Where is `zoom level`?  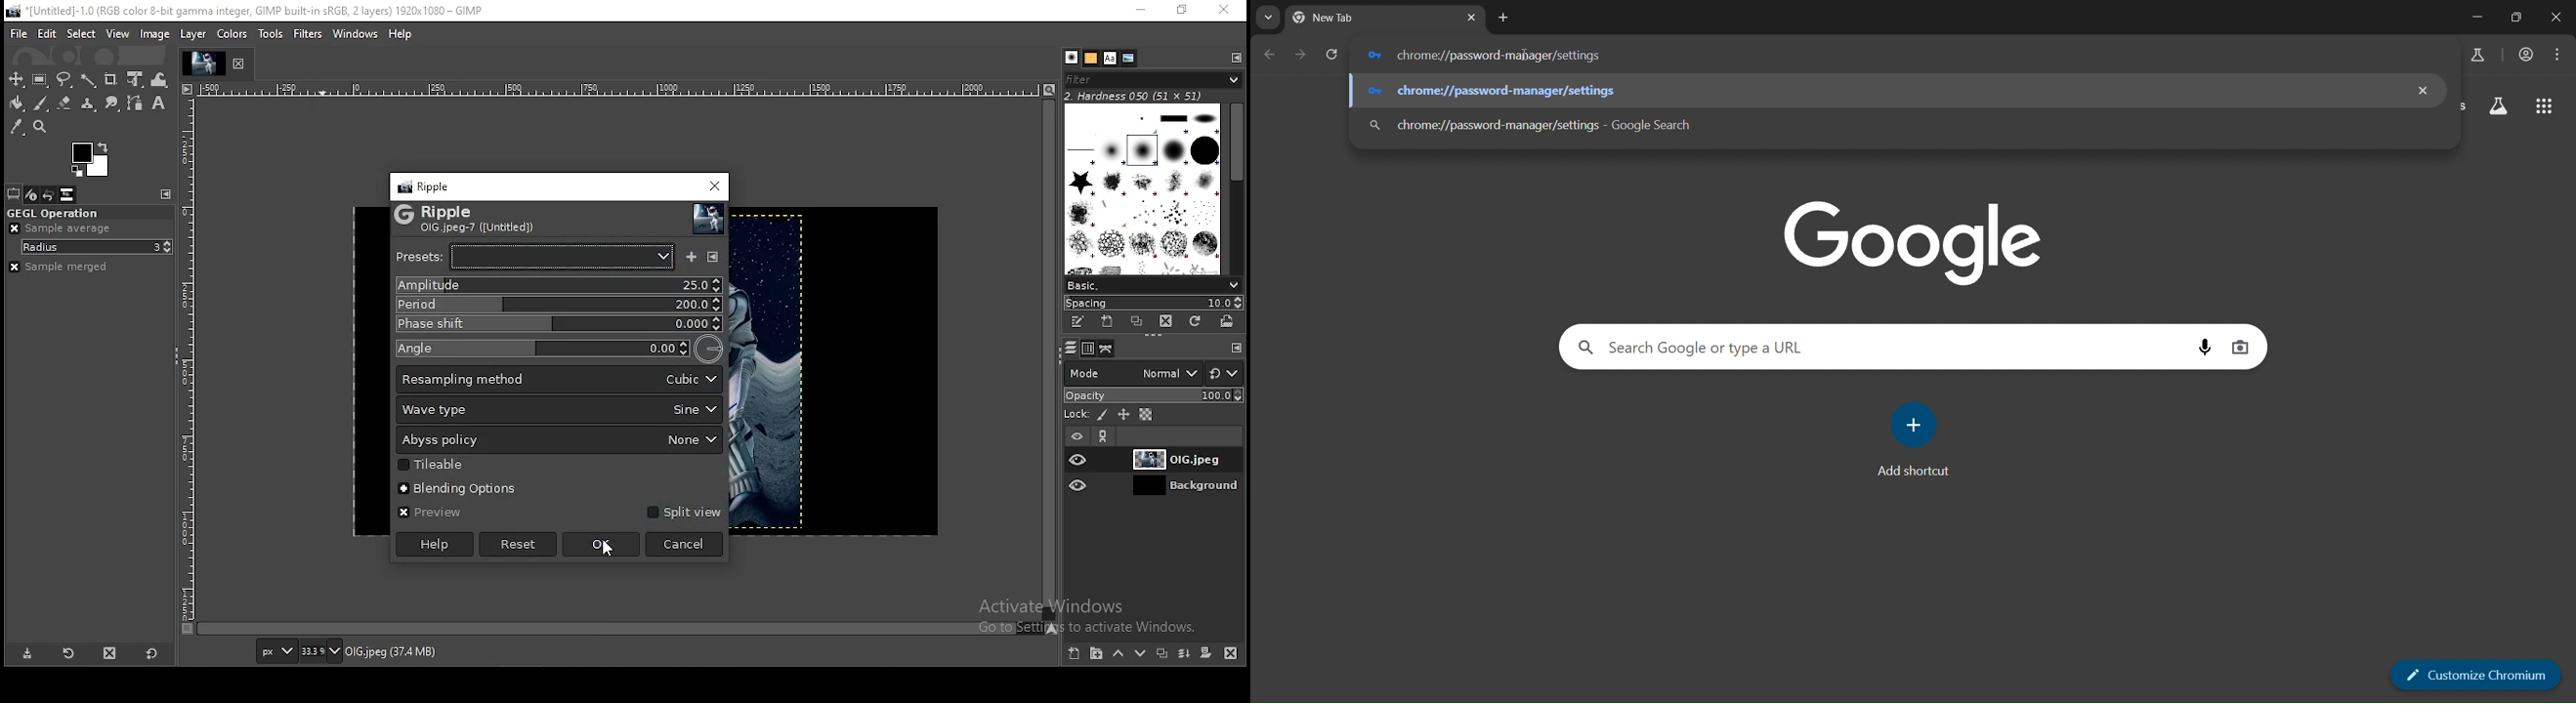 zoom level is located at coordinates (320, 652).